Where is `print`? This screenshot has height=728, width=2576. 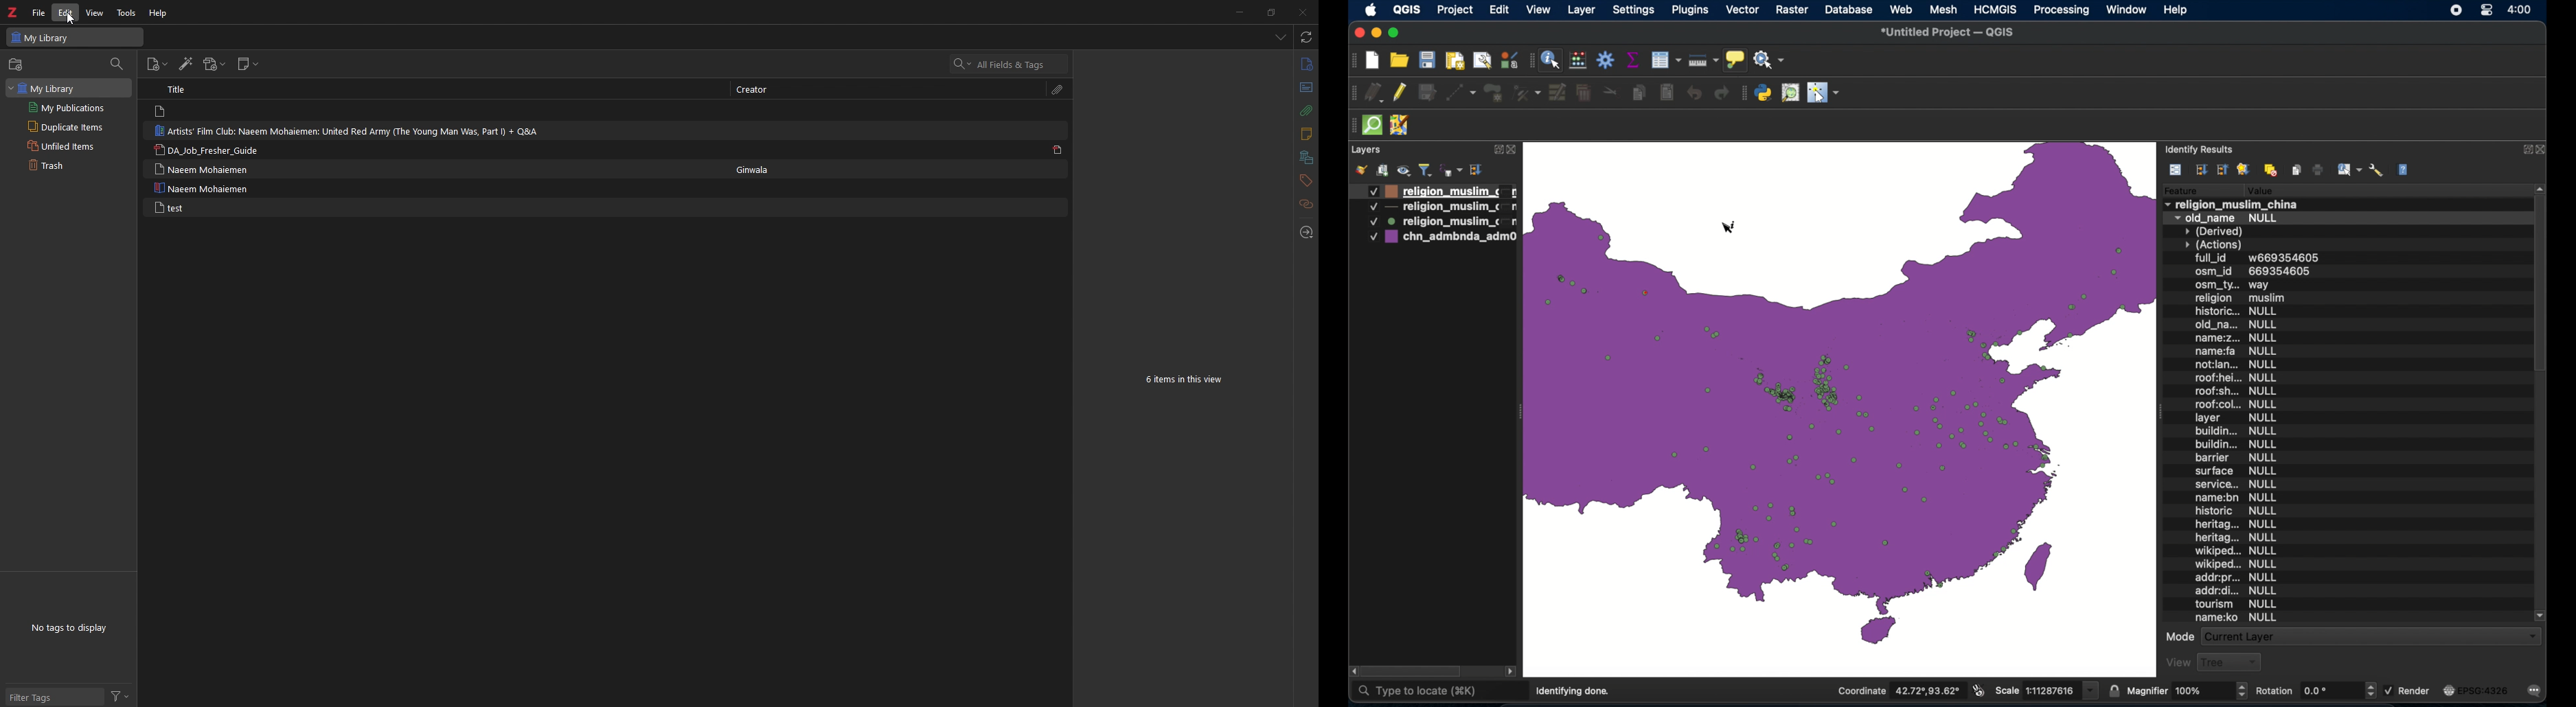
print is located at coordinates (2319, 170).